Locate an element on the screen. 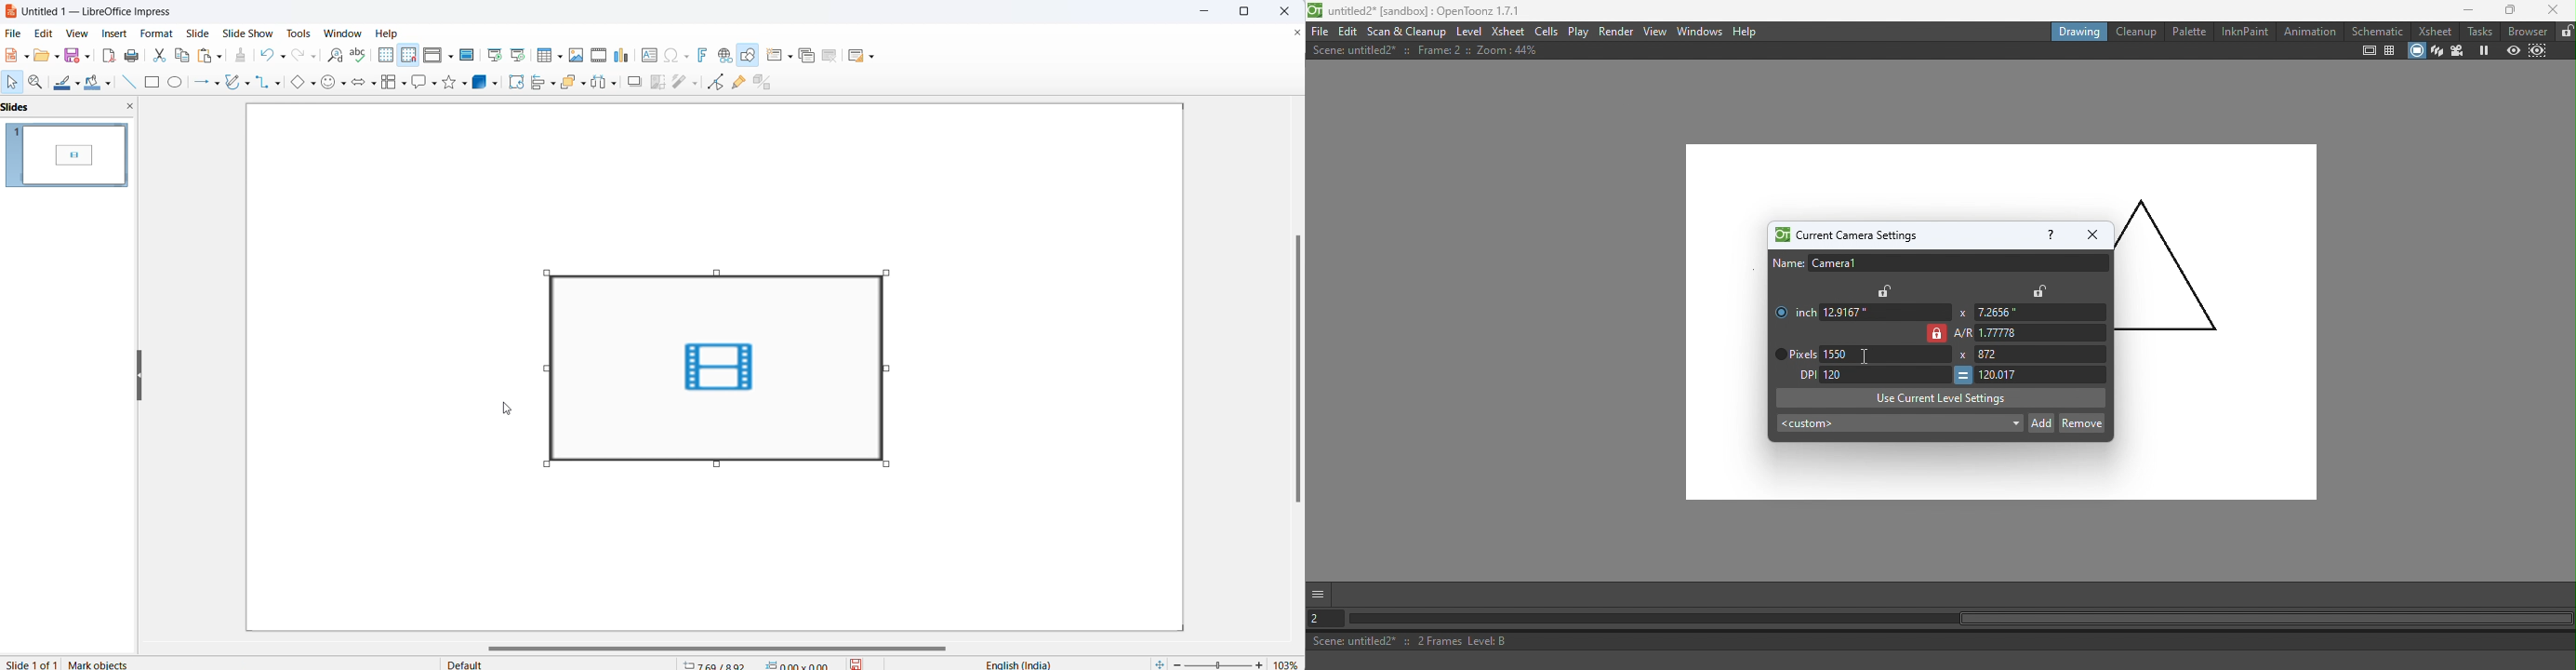  help is located at coordinates (389, 32).